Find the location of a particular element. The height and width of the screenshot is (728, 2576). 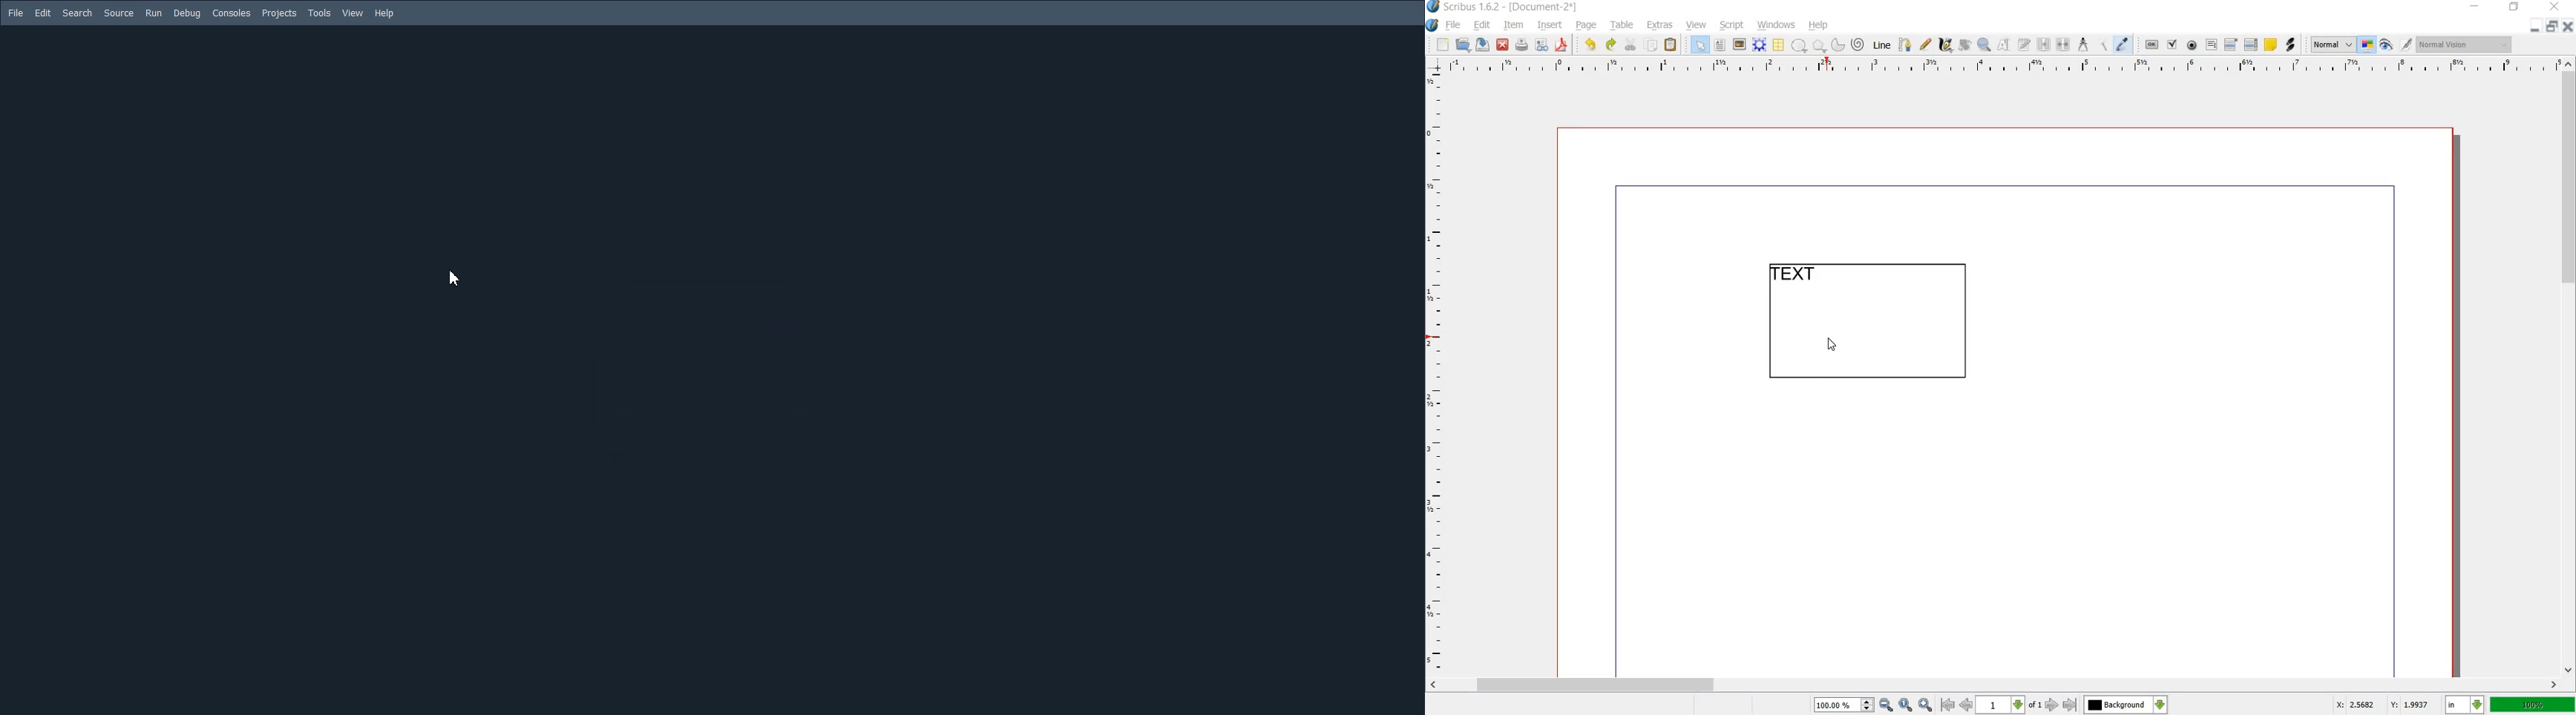

preview mode is located at coordinates (2386, 45).